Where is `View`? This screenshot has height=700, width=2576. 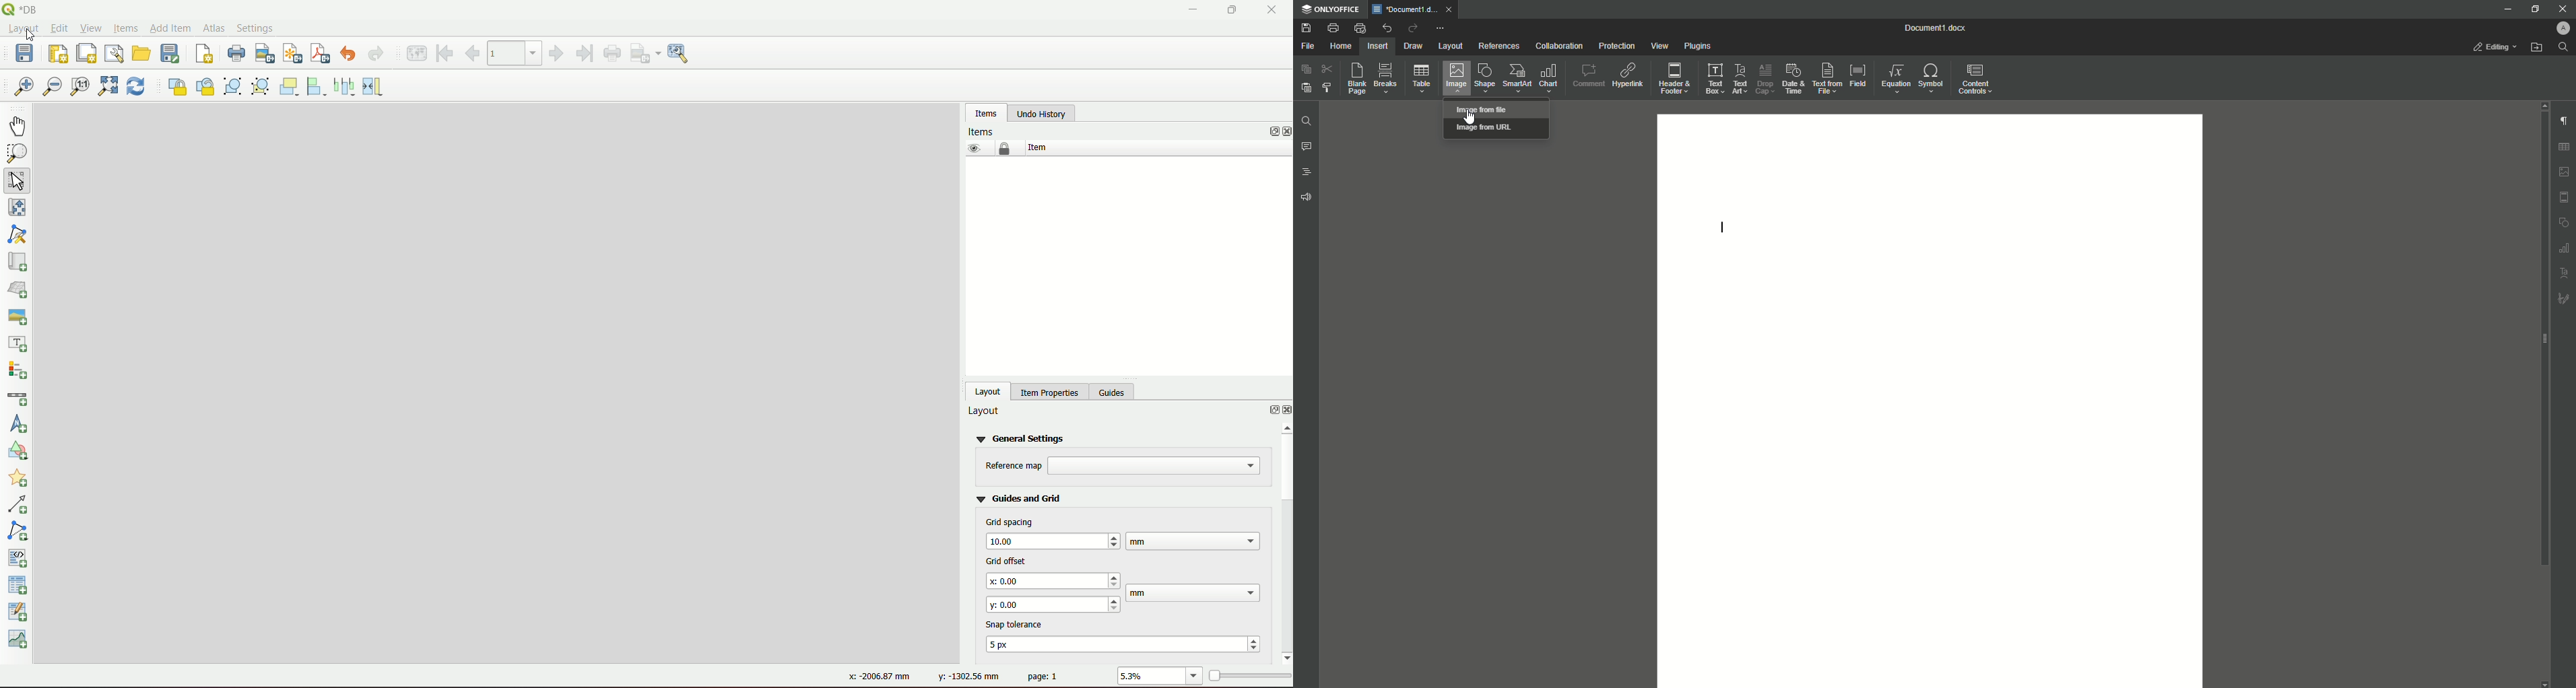 View is located at coordinates (92, 28).